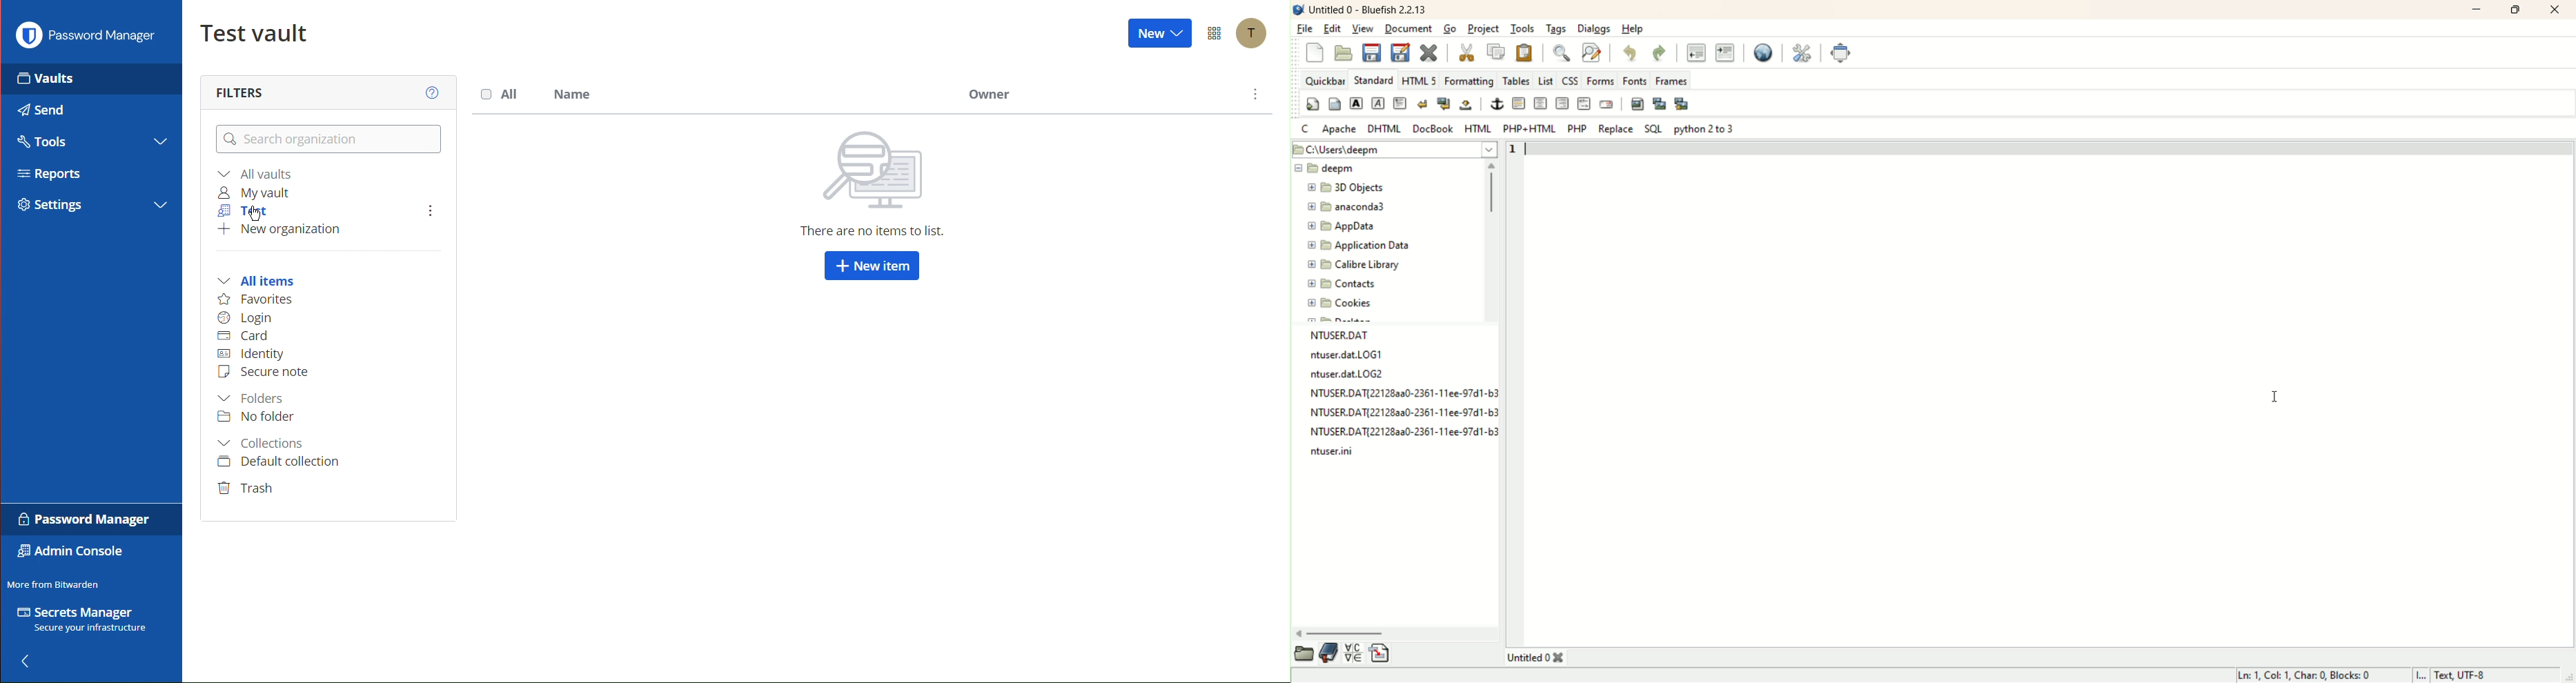  I want to click on Trash, so click(247, 486).